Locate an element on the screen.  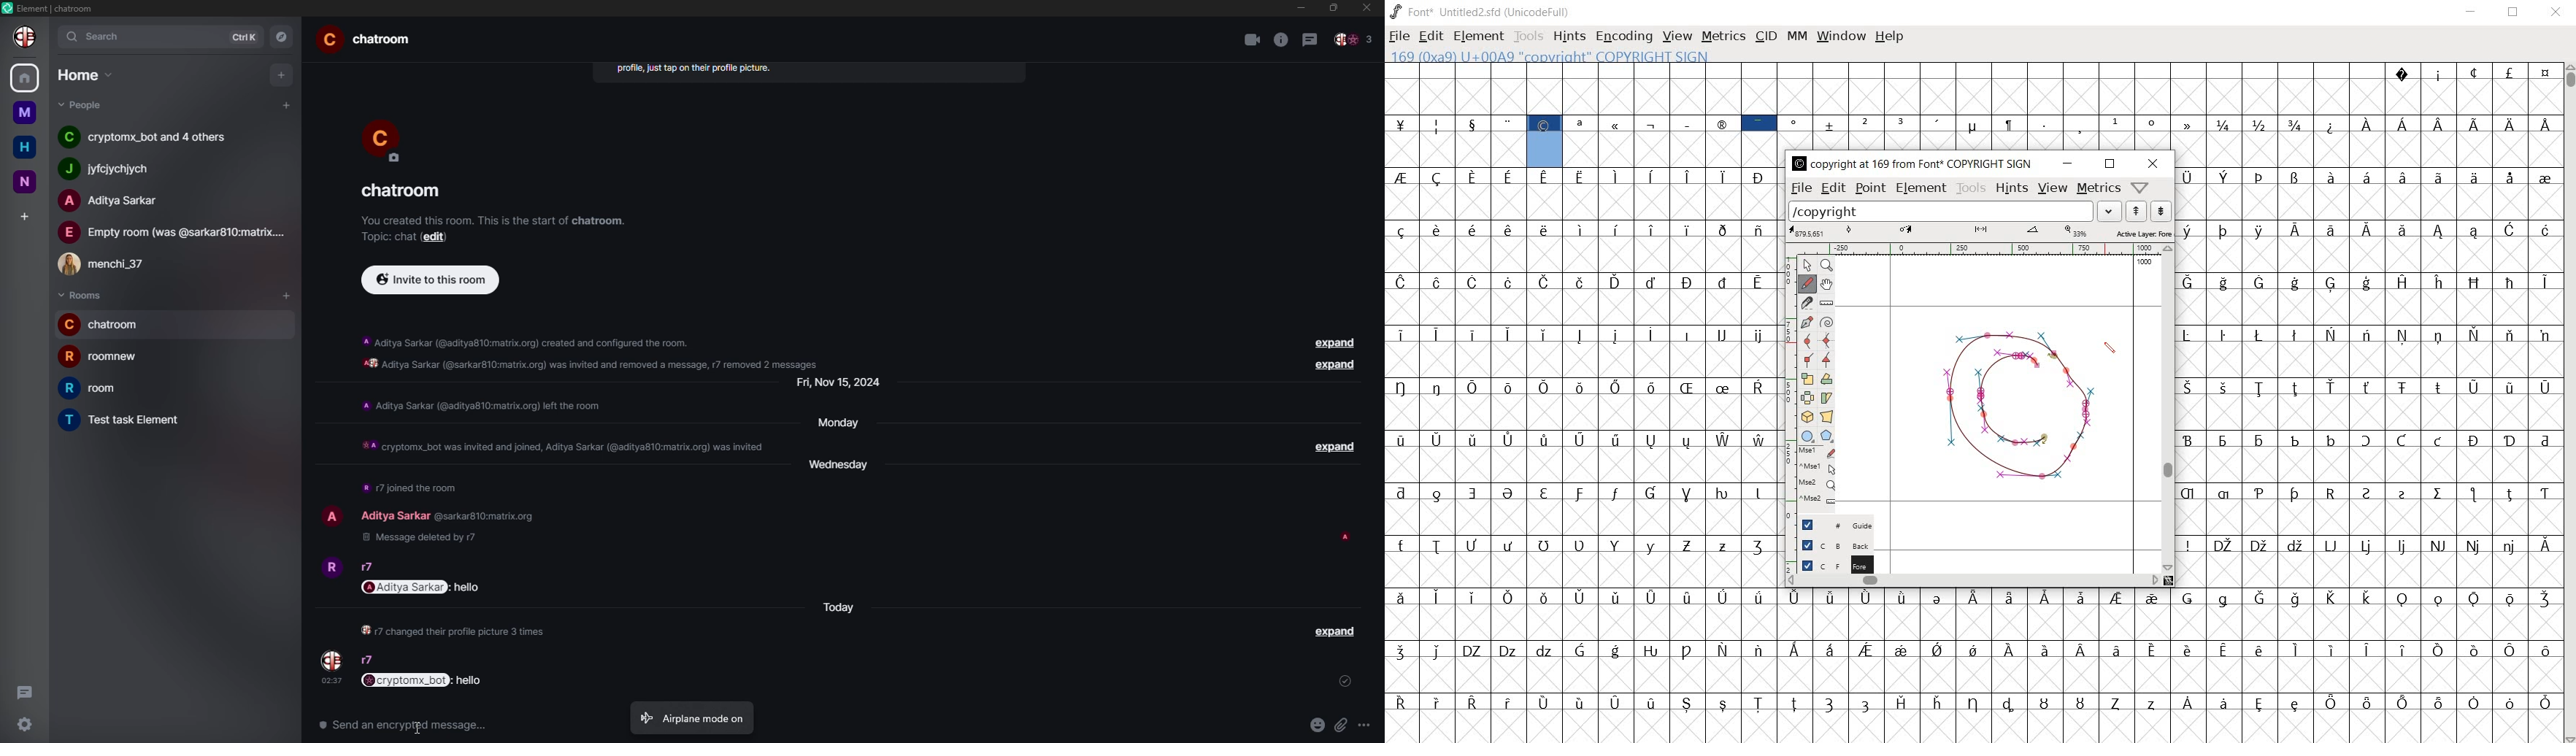
people is located at coordinates (110, 265).